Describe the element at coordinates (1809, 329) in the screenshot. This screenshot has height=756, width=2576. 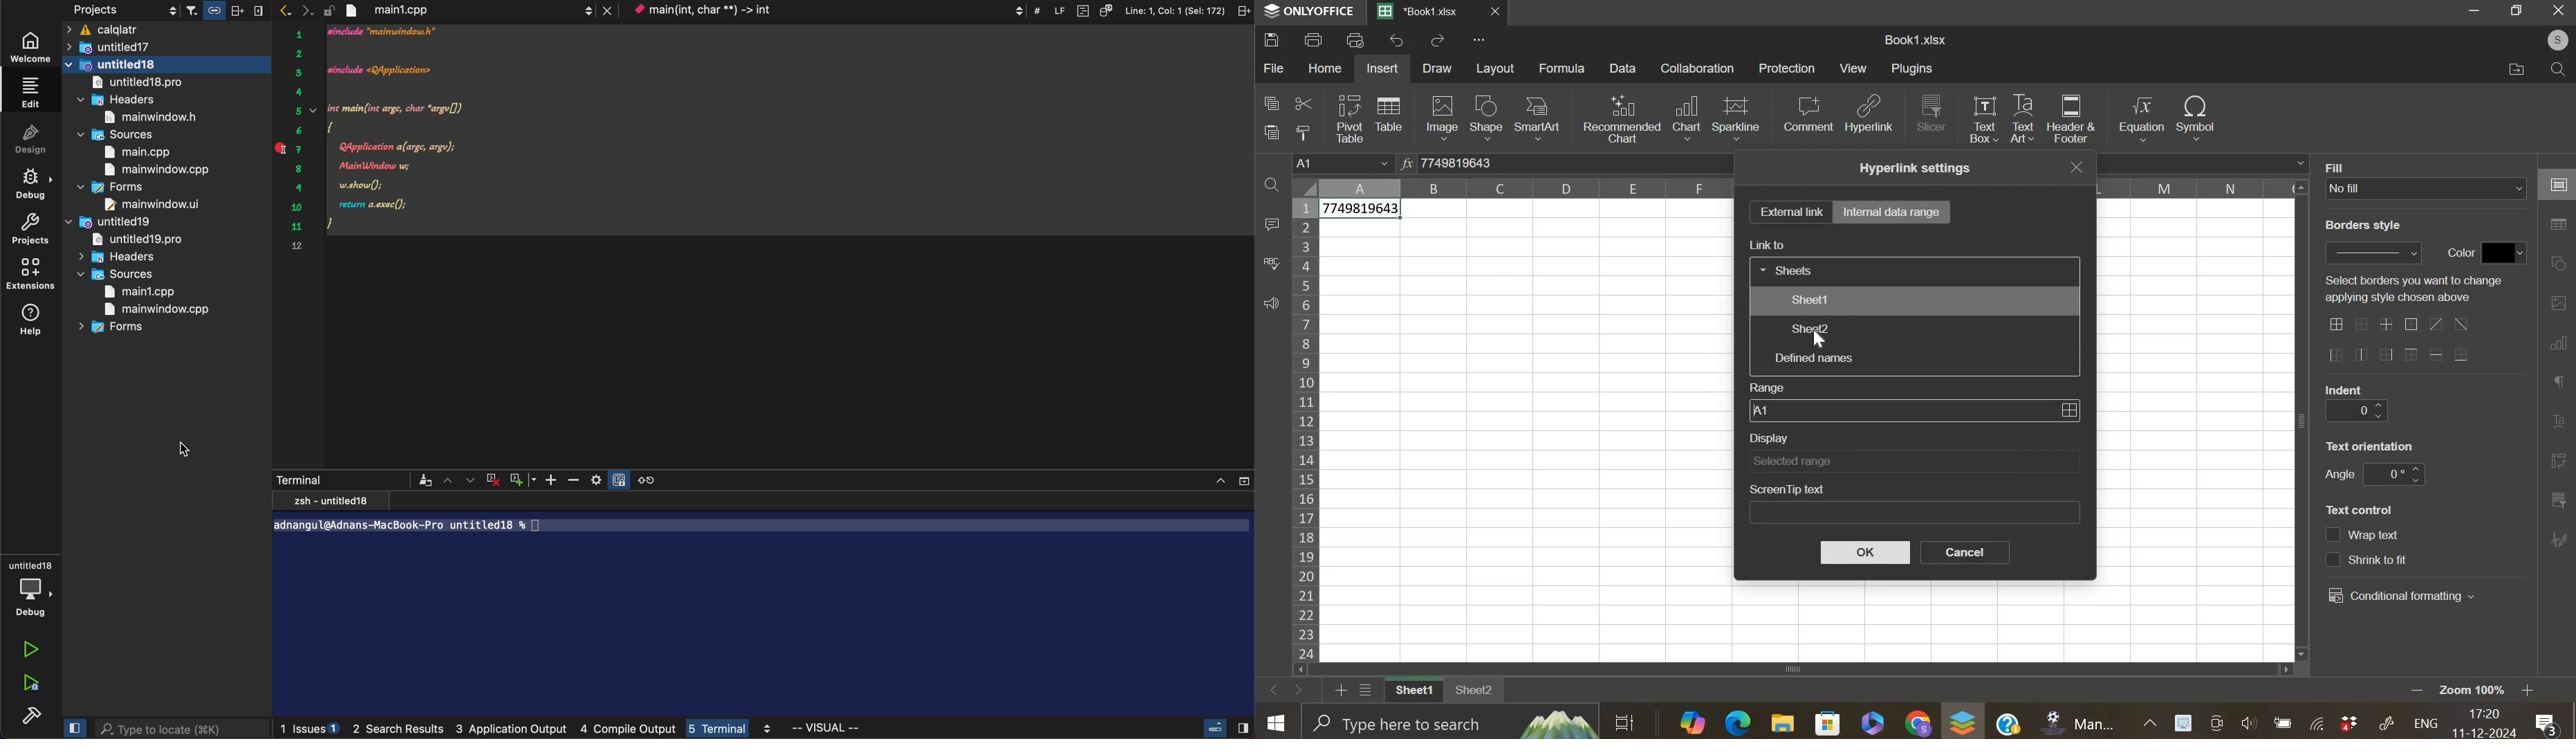
I see `sheet 2` at that location.